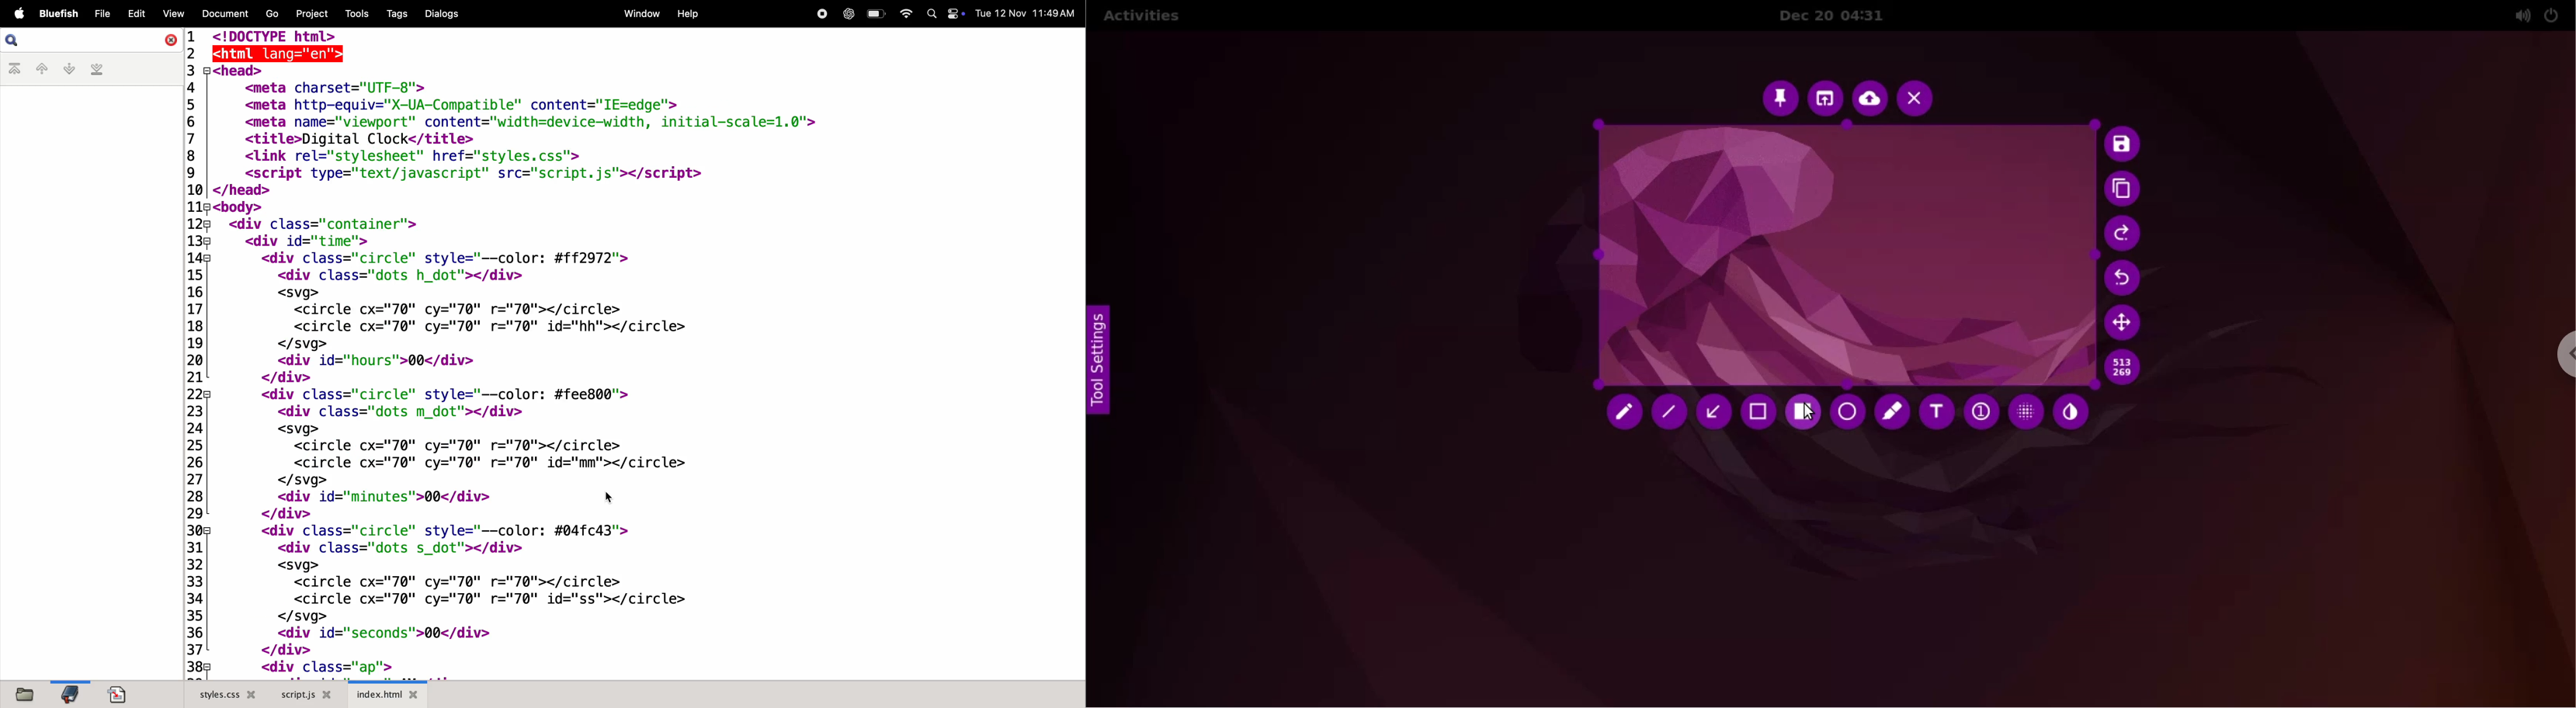  Describe the element at coordinates (847, 14) in the screenshot. I see `chatgpt` at that location.